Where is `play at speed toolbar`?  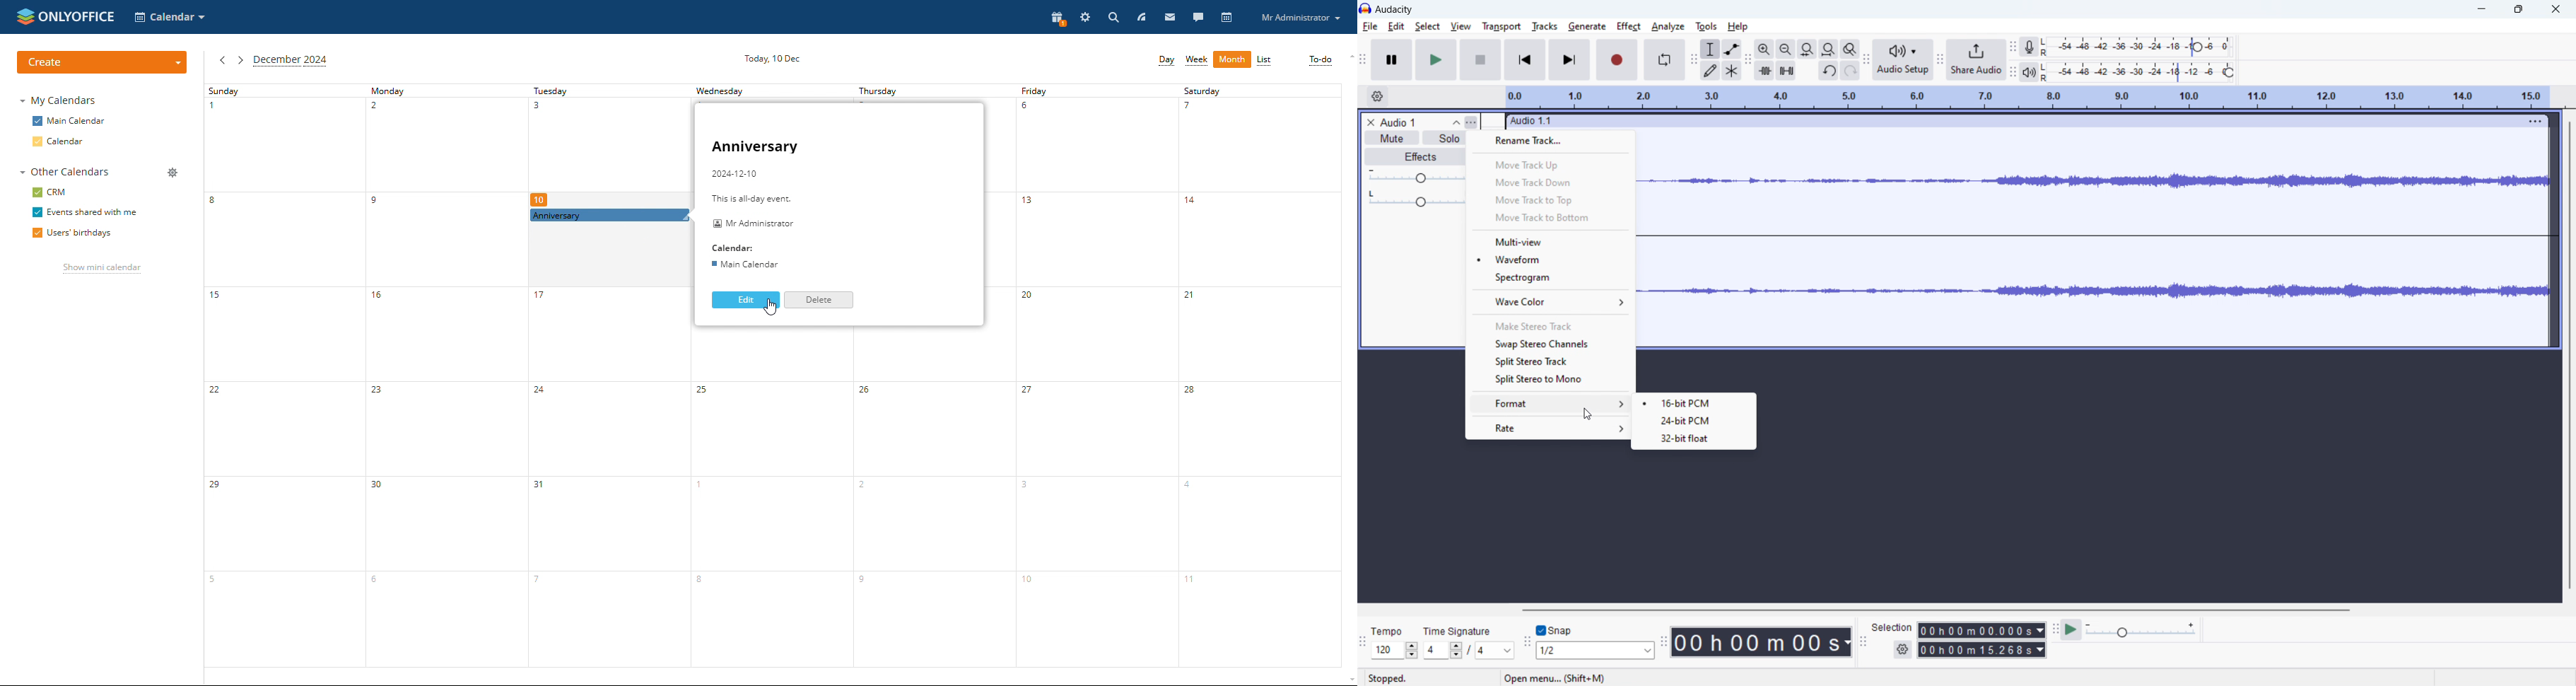
play at speed toolbar is located at coordinates (2054, 629).